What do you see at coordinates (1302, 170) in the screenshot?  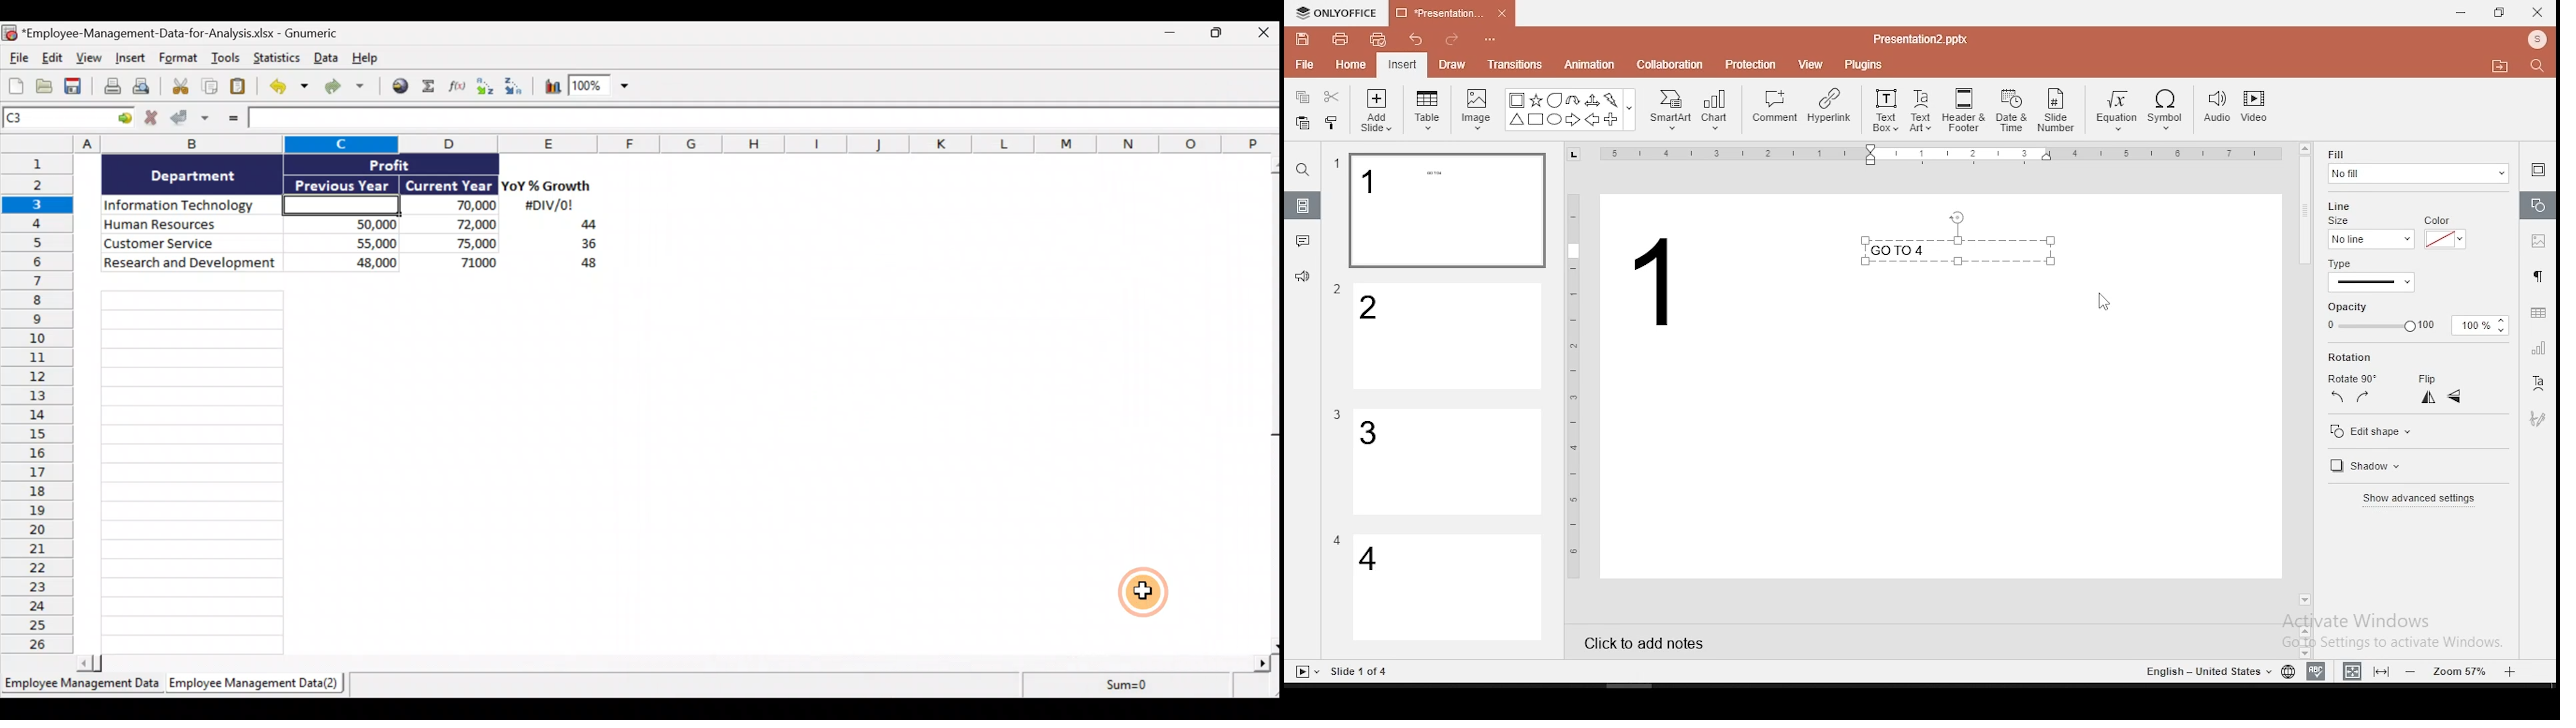 I see `find` at bounding box center [1302, 170].